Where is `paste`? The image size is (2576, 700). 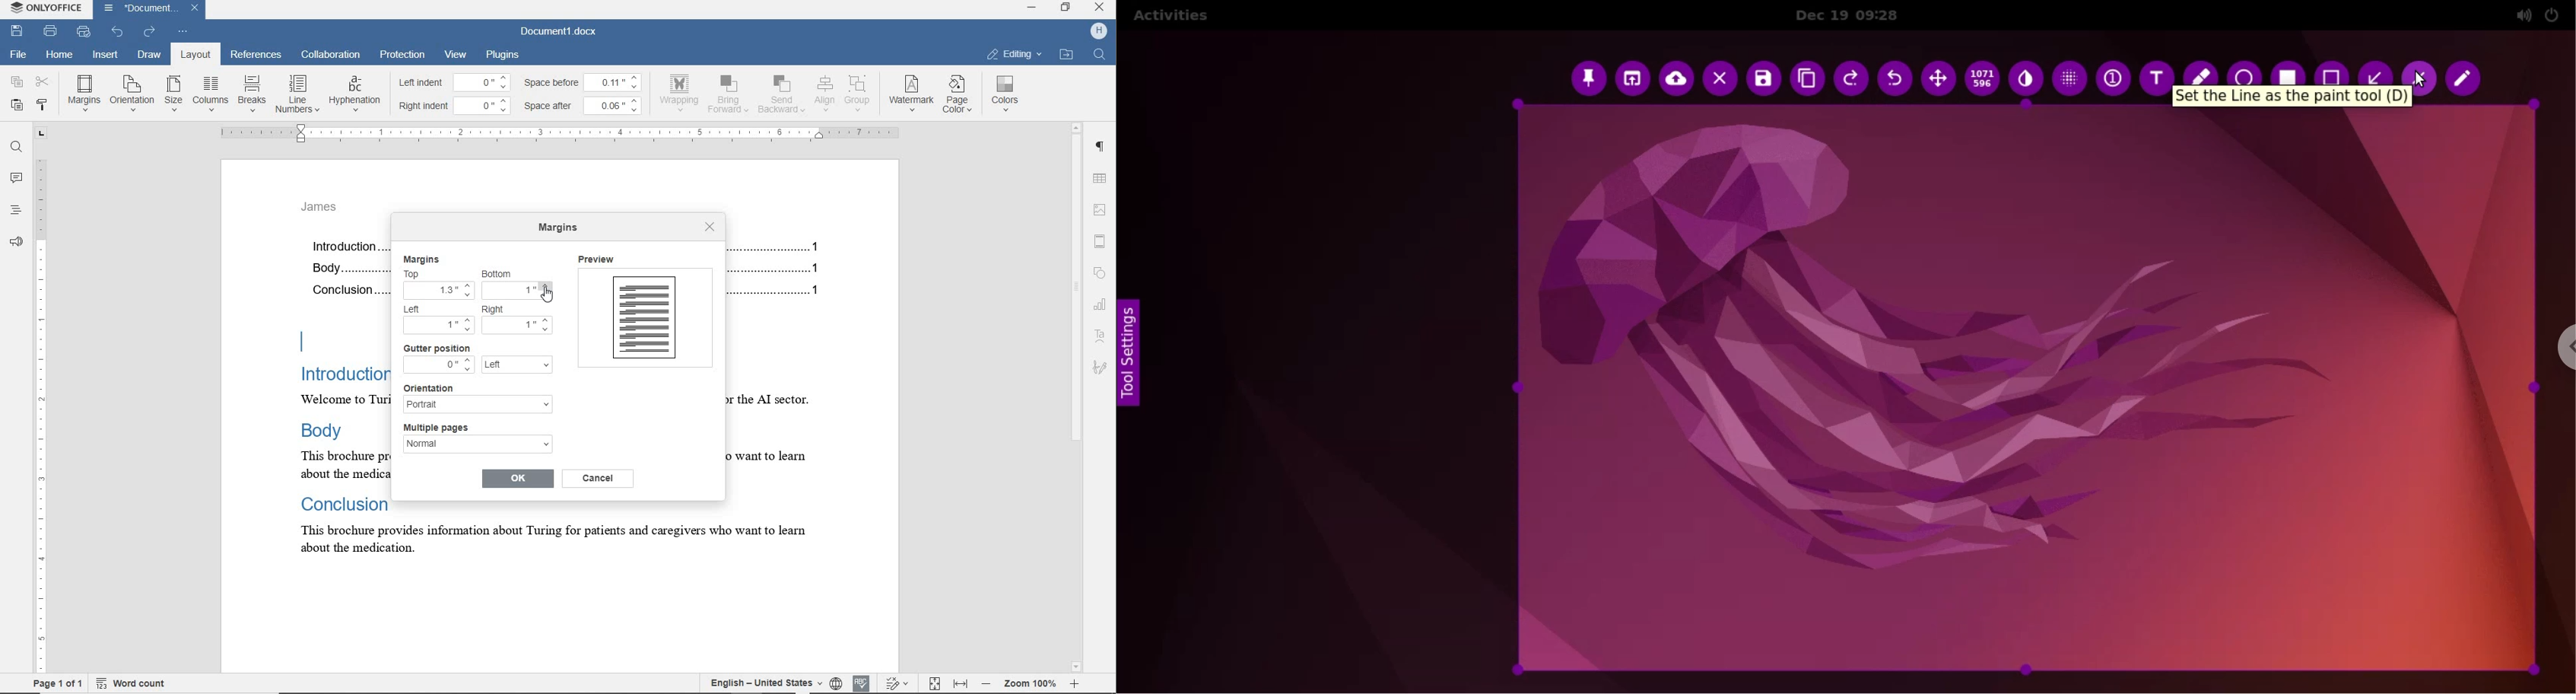
paste is located at coordinates (17, 105).